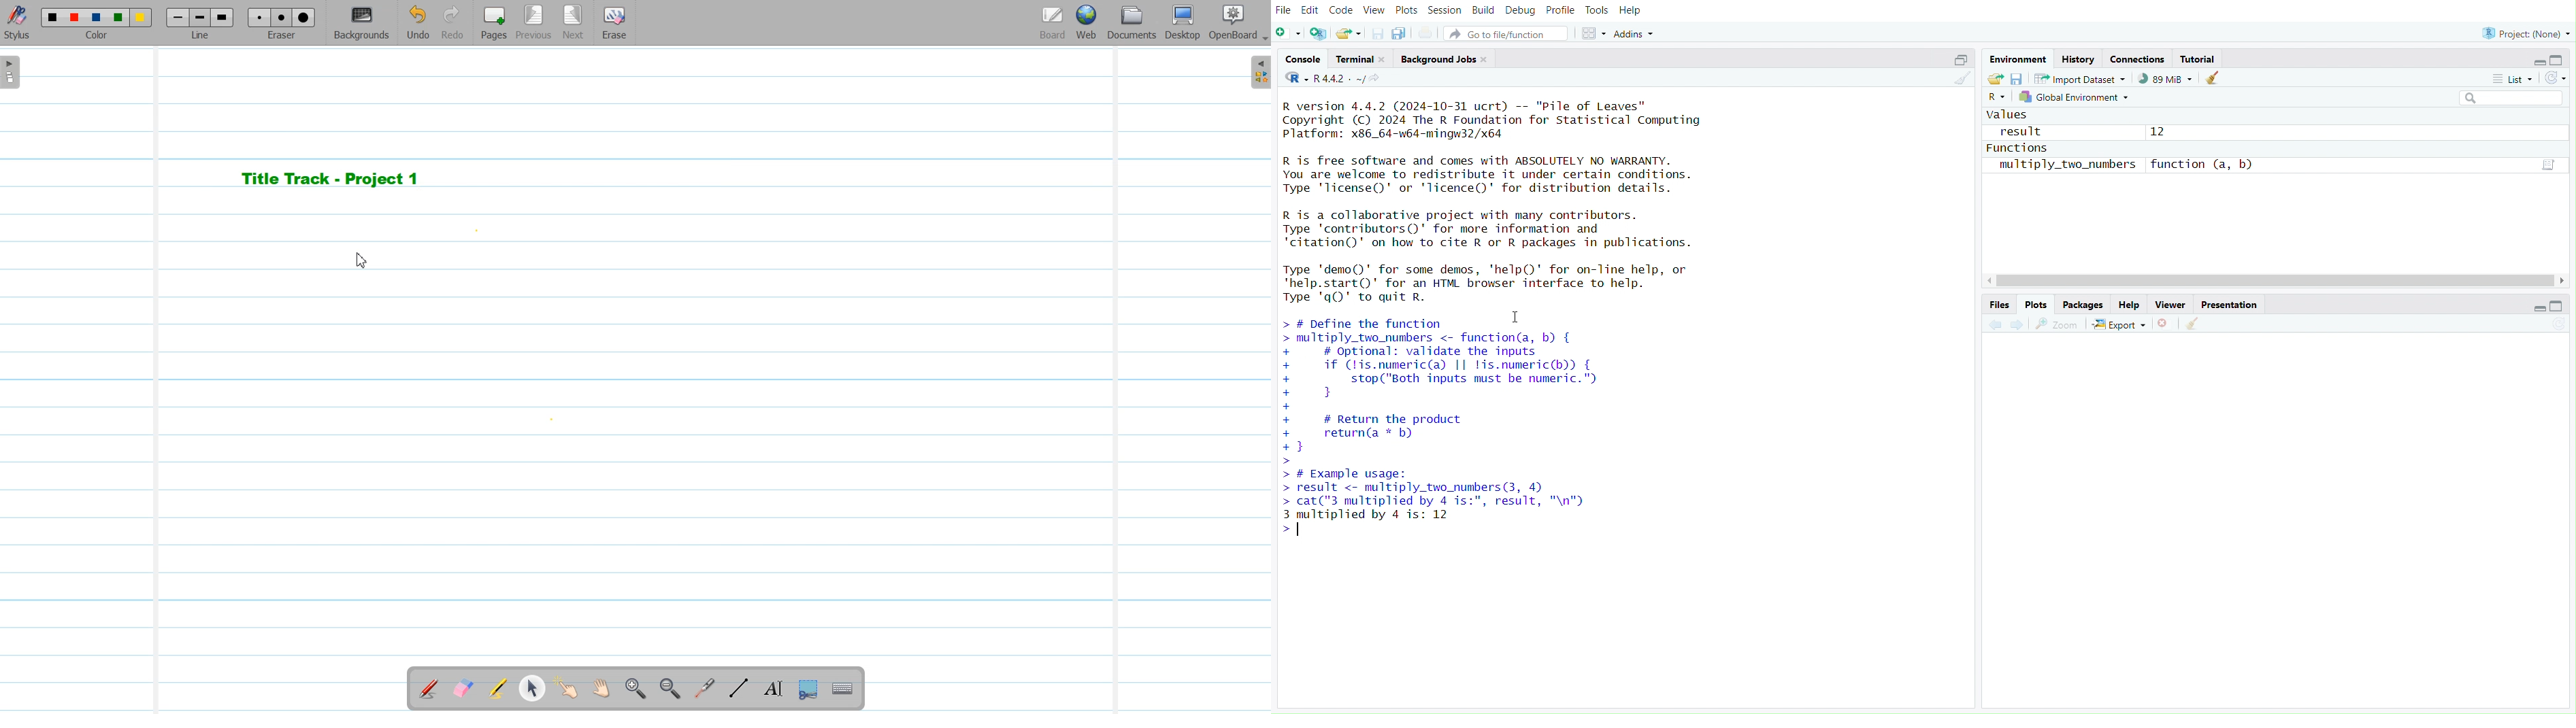  I want to click on Plots, so click(2036, 305).